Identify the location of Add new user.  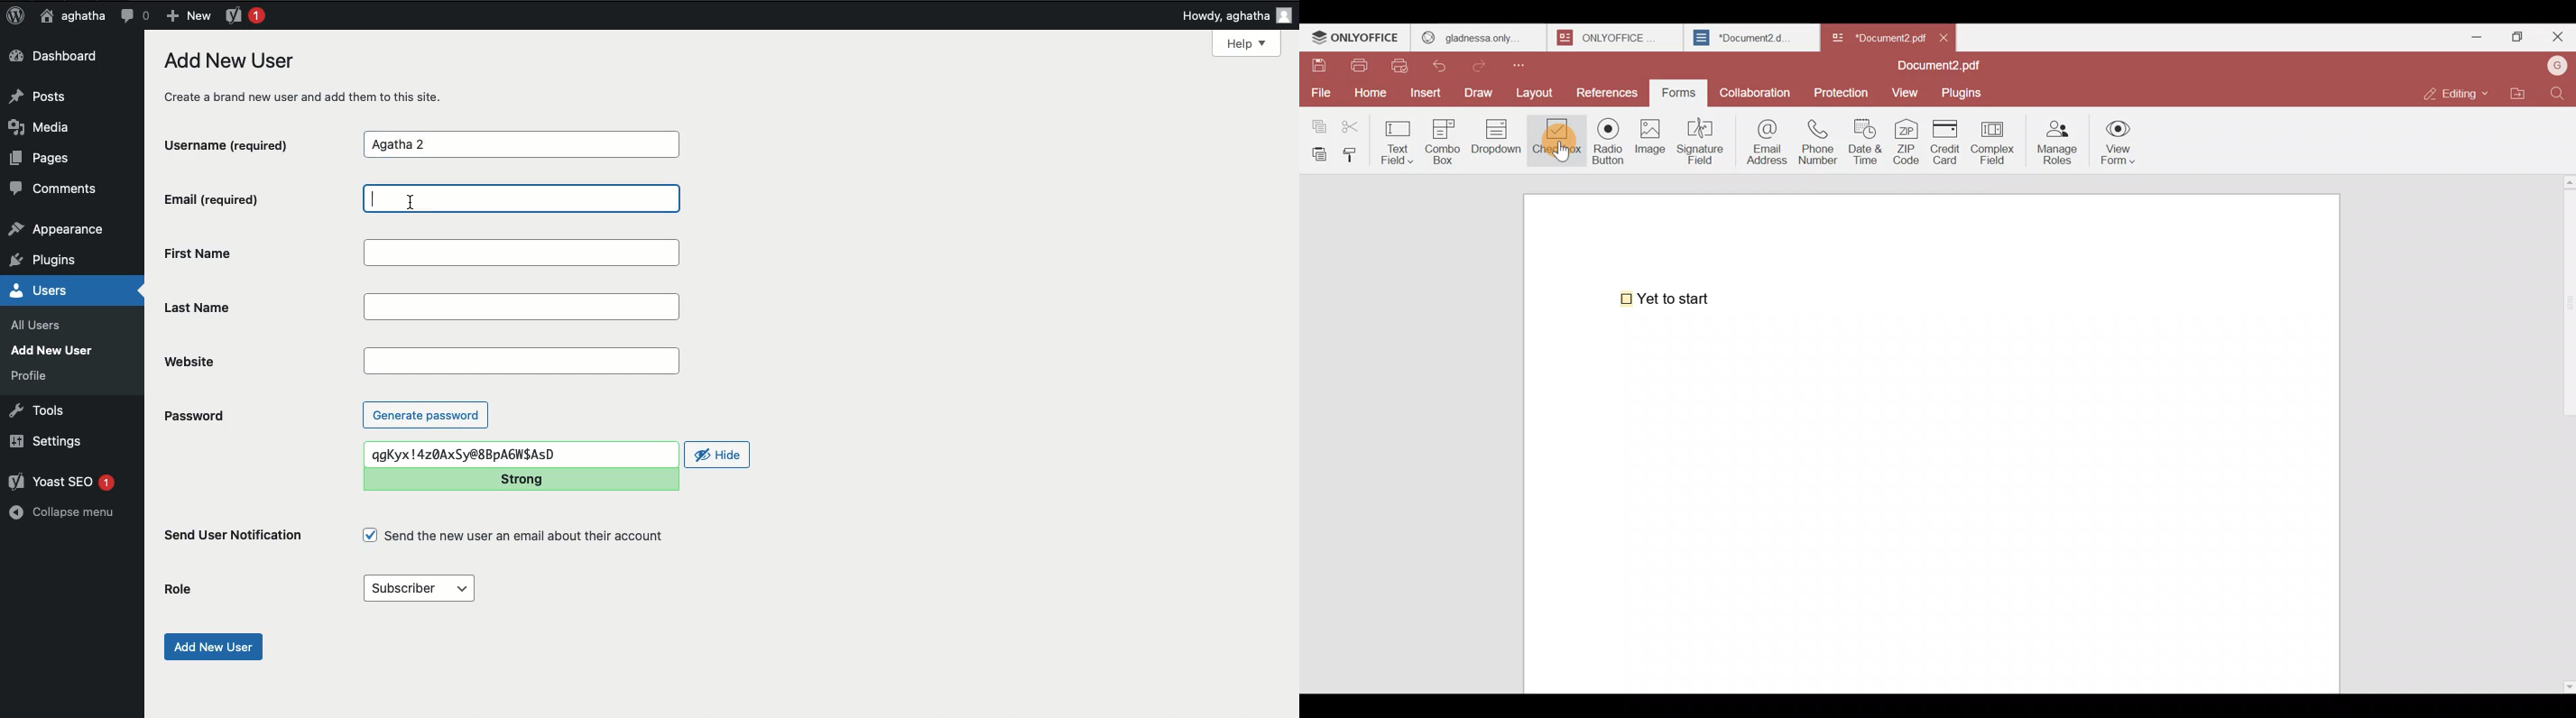
(211, 647).